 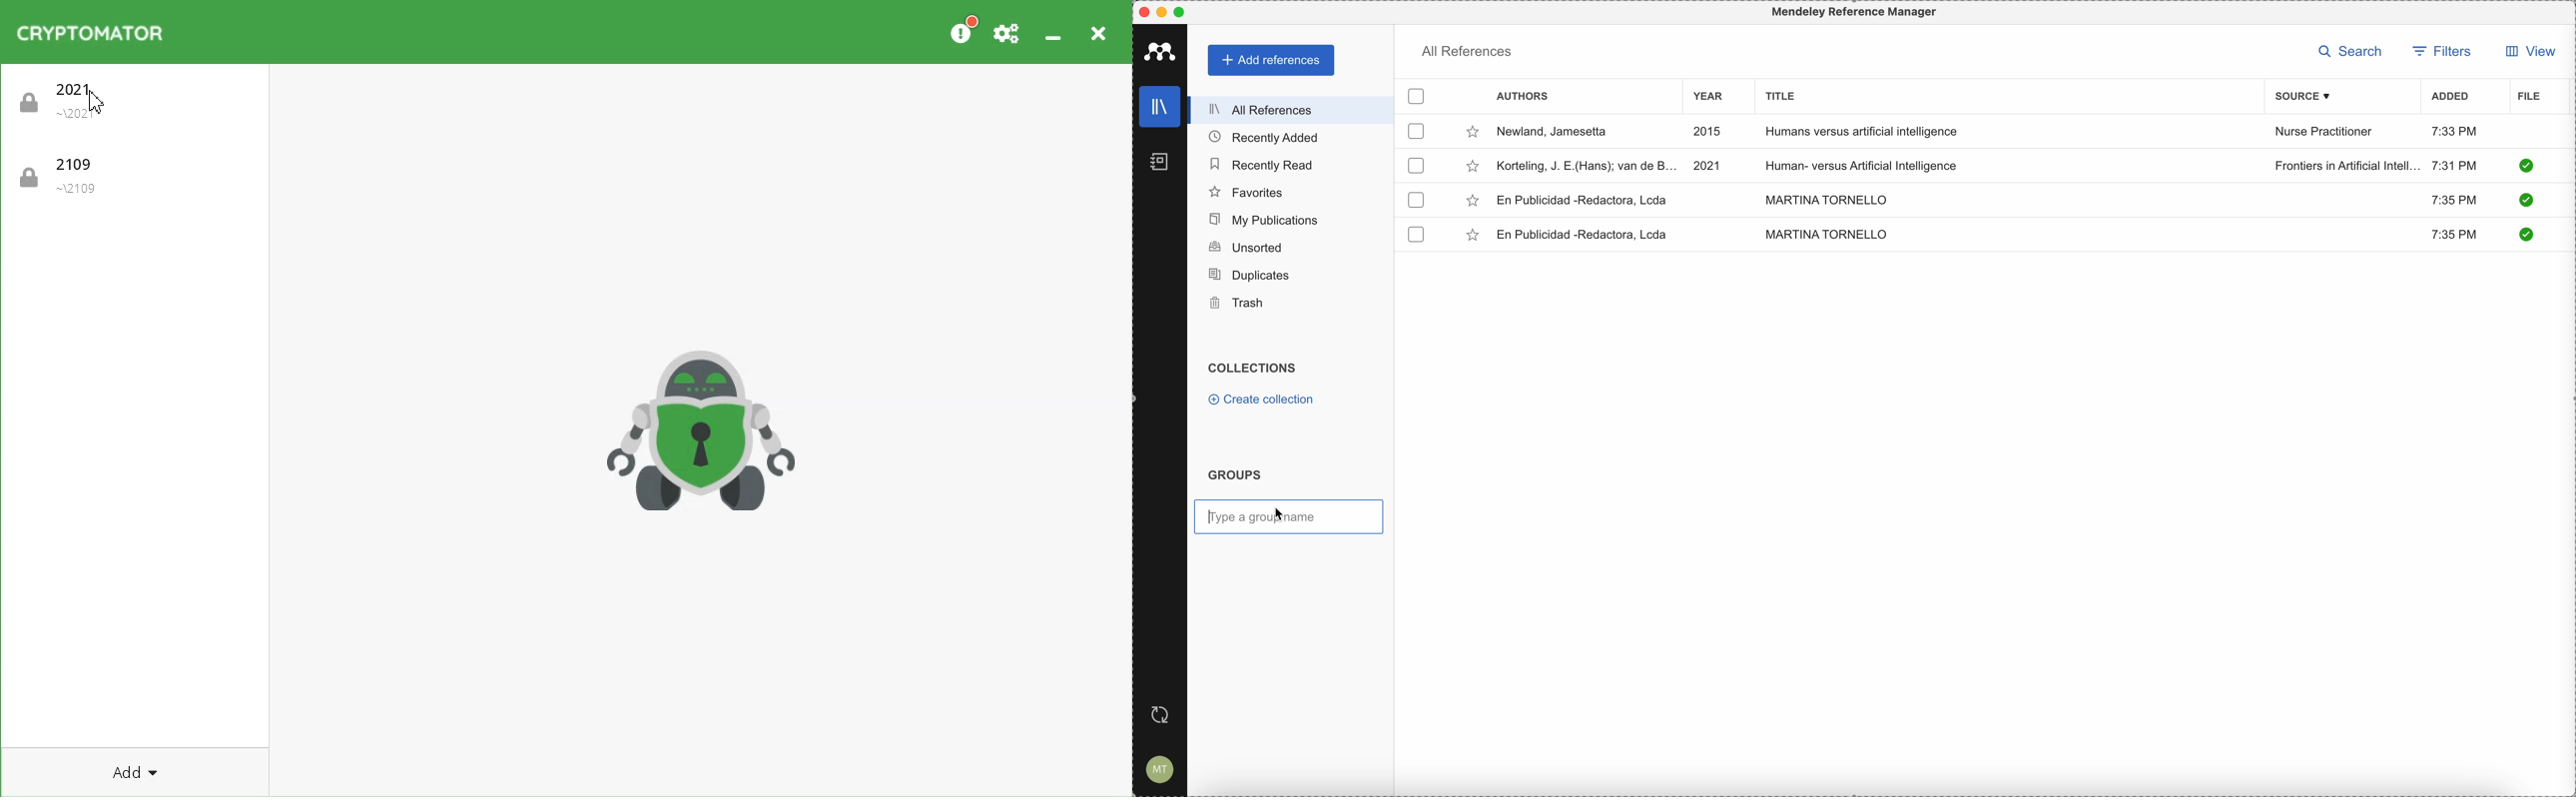 I want to click on 2021 - Vault, so click(x=135, y=101).